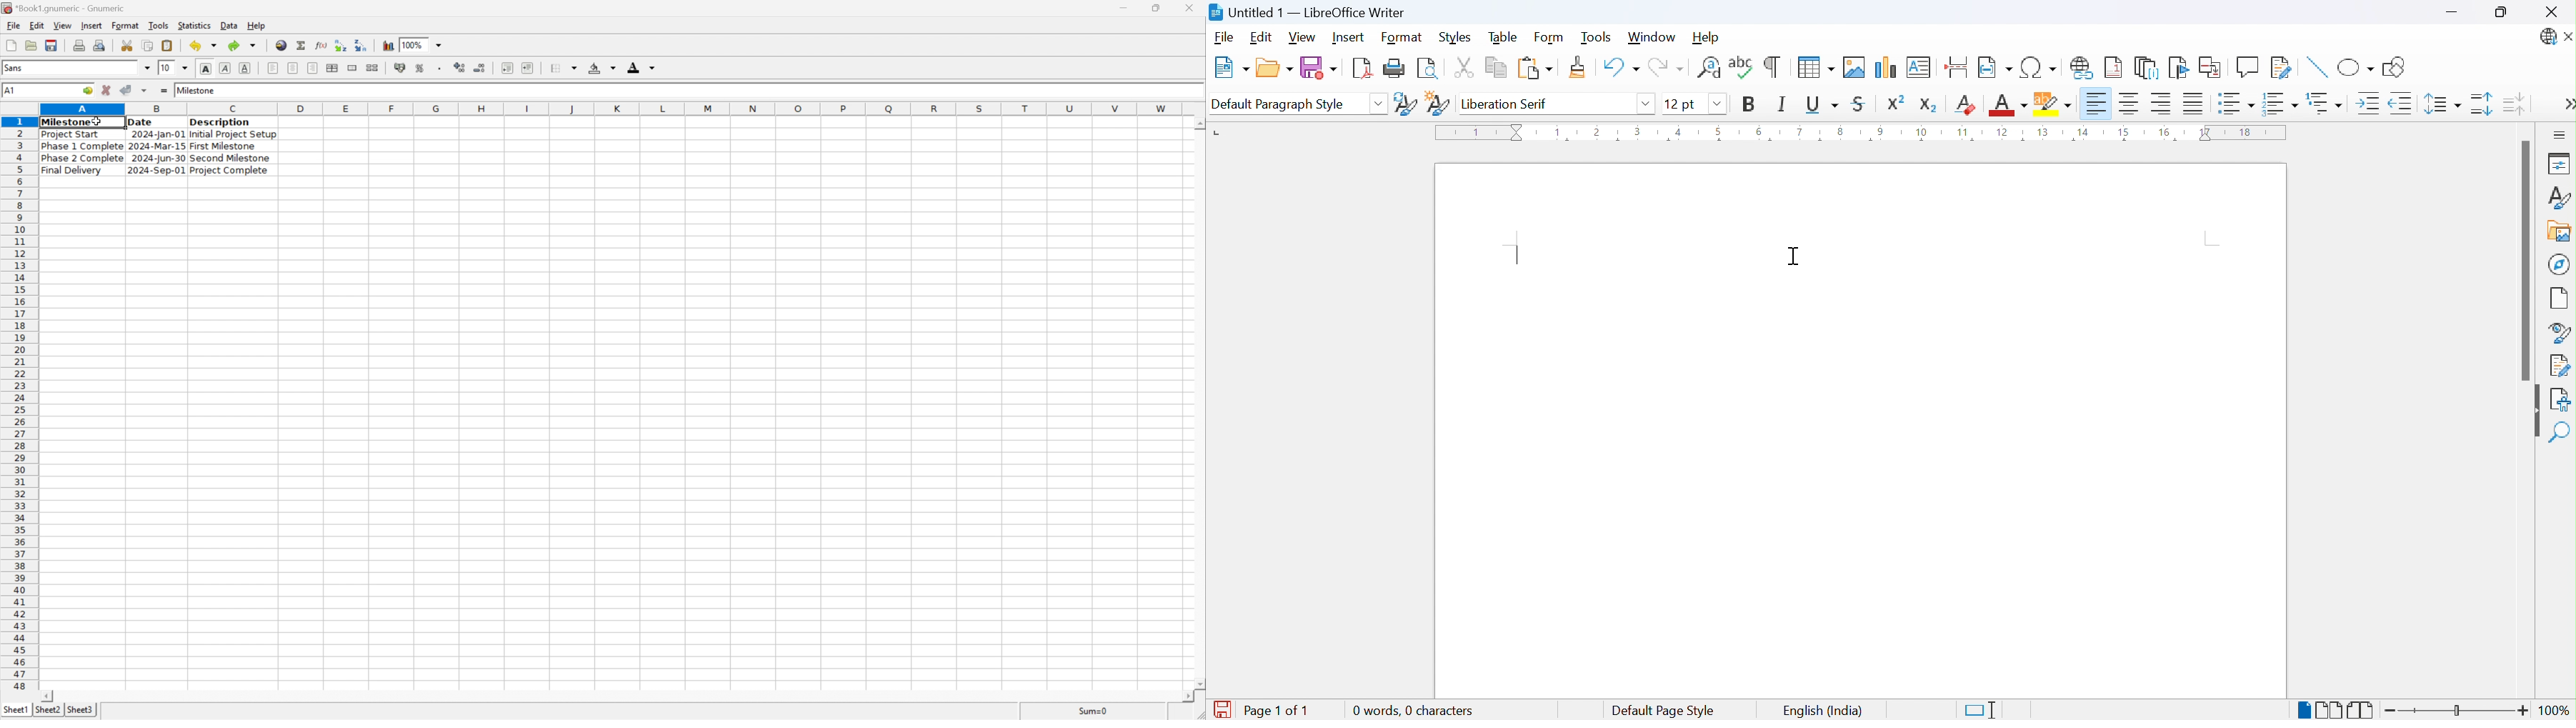  I want to click on Insert special characters, so click(2040, 67).